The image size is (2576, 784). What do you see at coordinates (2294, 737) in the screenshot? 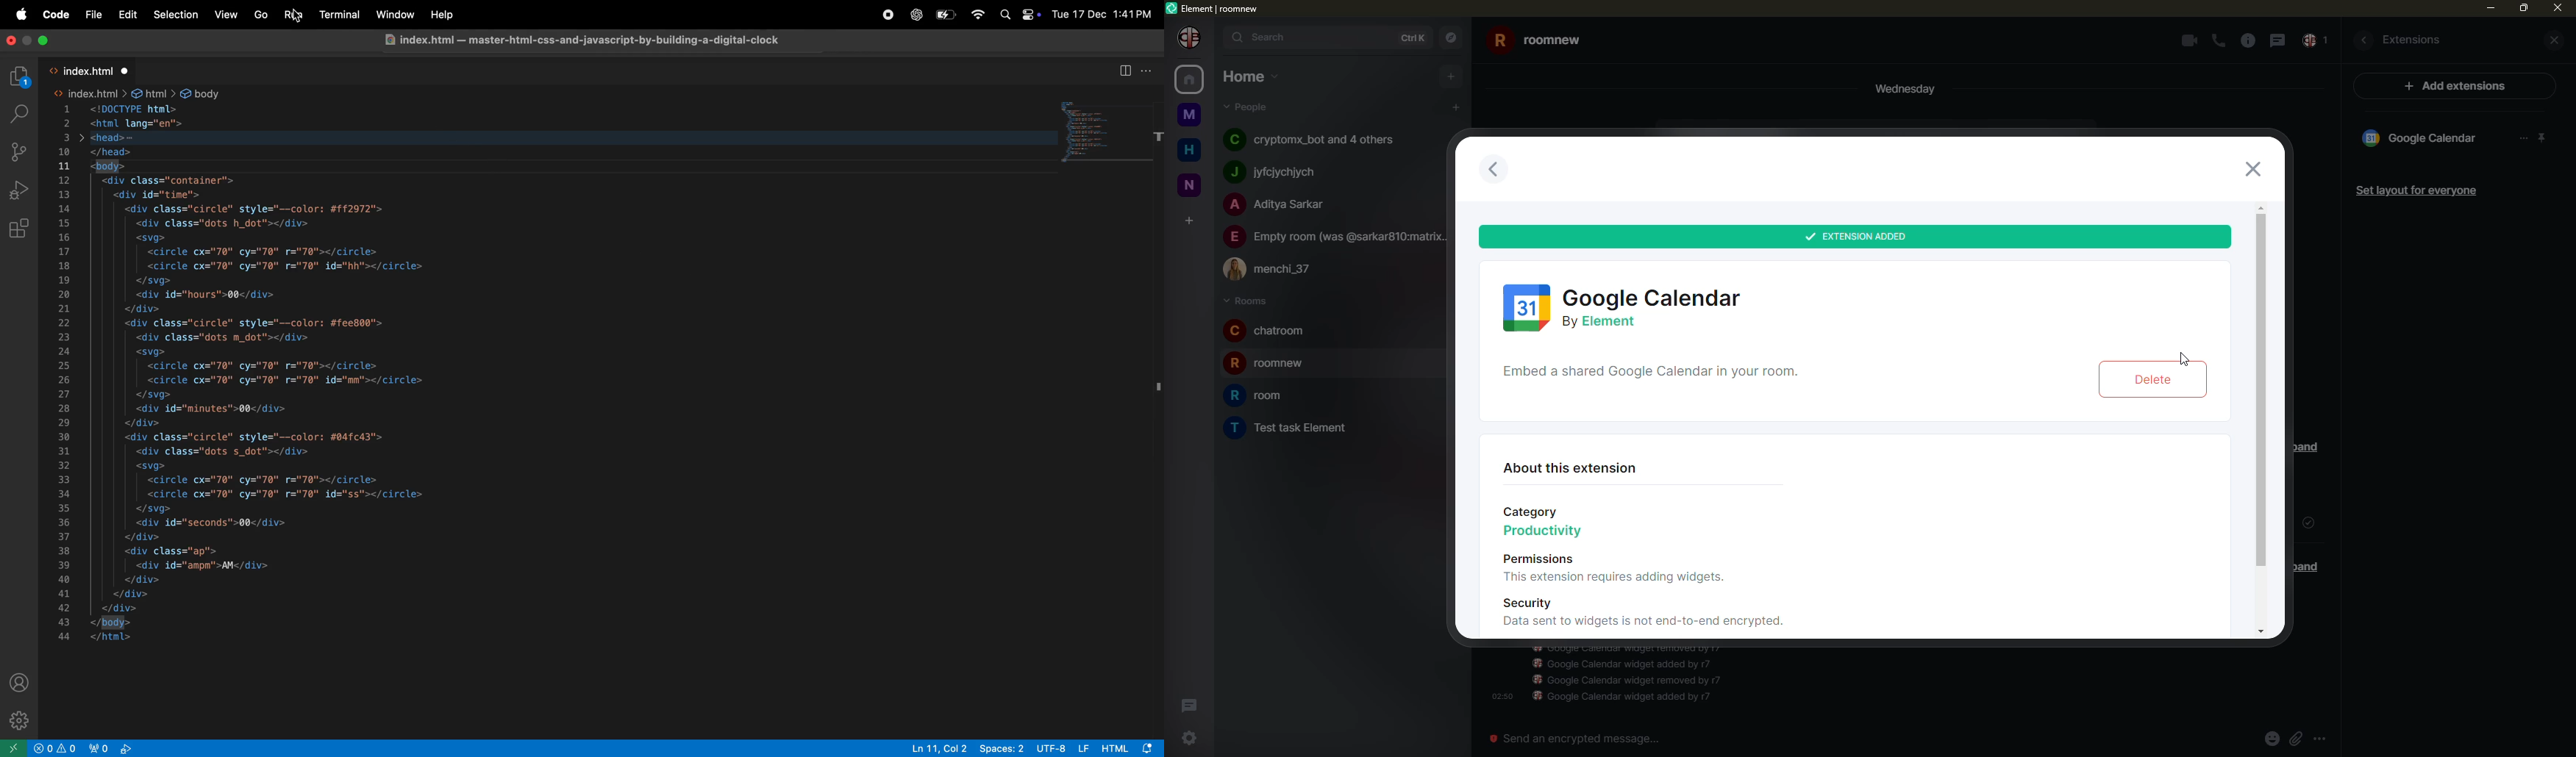
I see `attach` at bounding box center [2294, 737].